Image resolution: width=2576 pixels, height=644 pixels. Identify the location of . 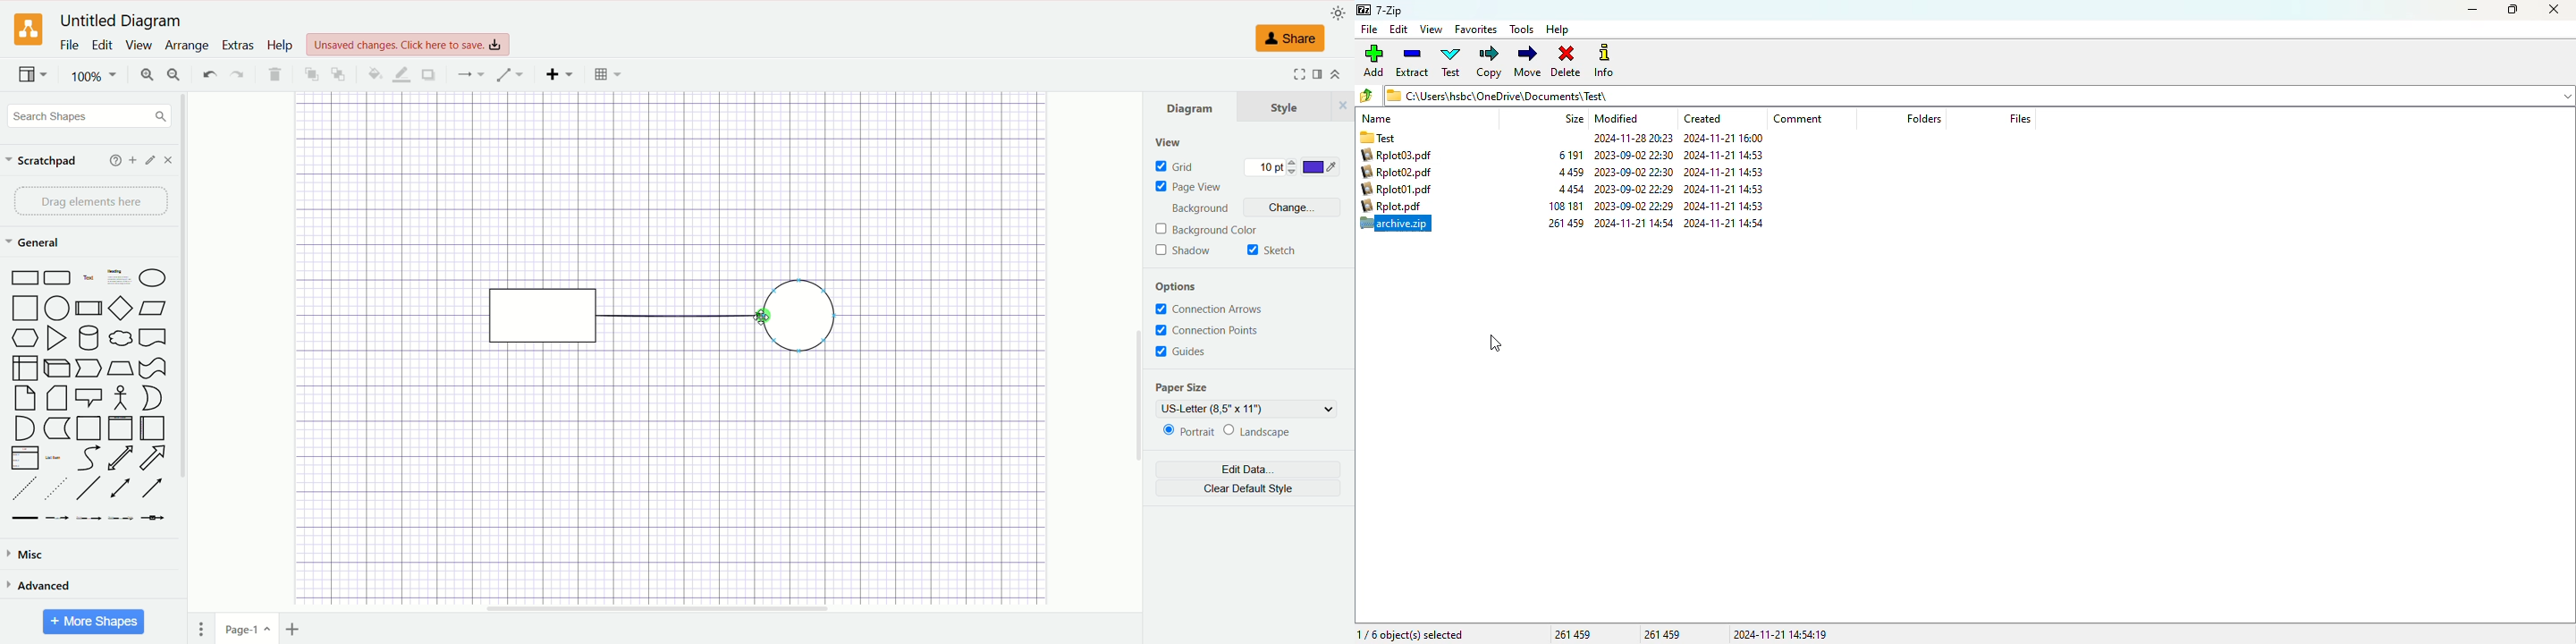
(1633, 138).